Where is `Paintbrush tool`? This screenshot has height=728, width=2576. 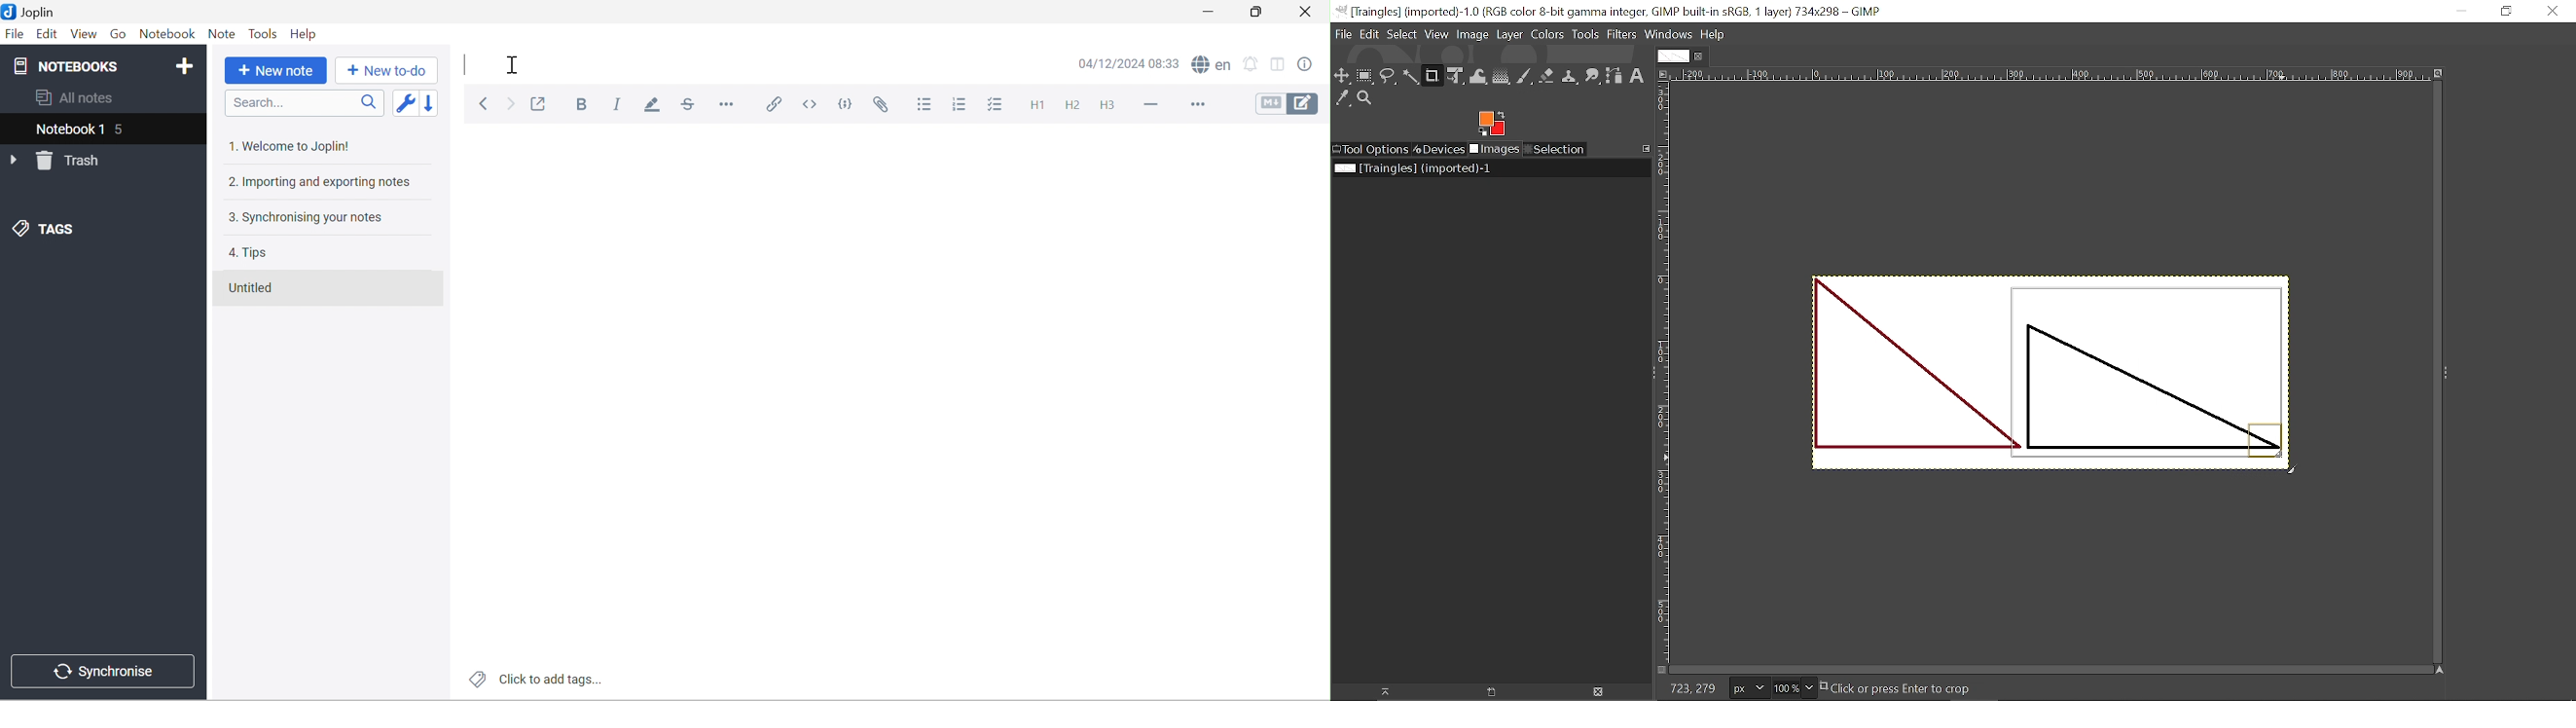
Paintbrush tool is located at coordinates (1524, 77).